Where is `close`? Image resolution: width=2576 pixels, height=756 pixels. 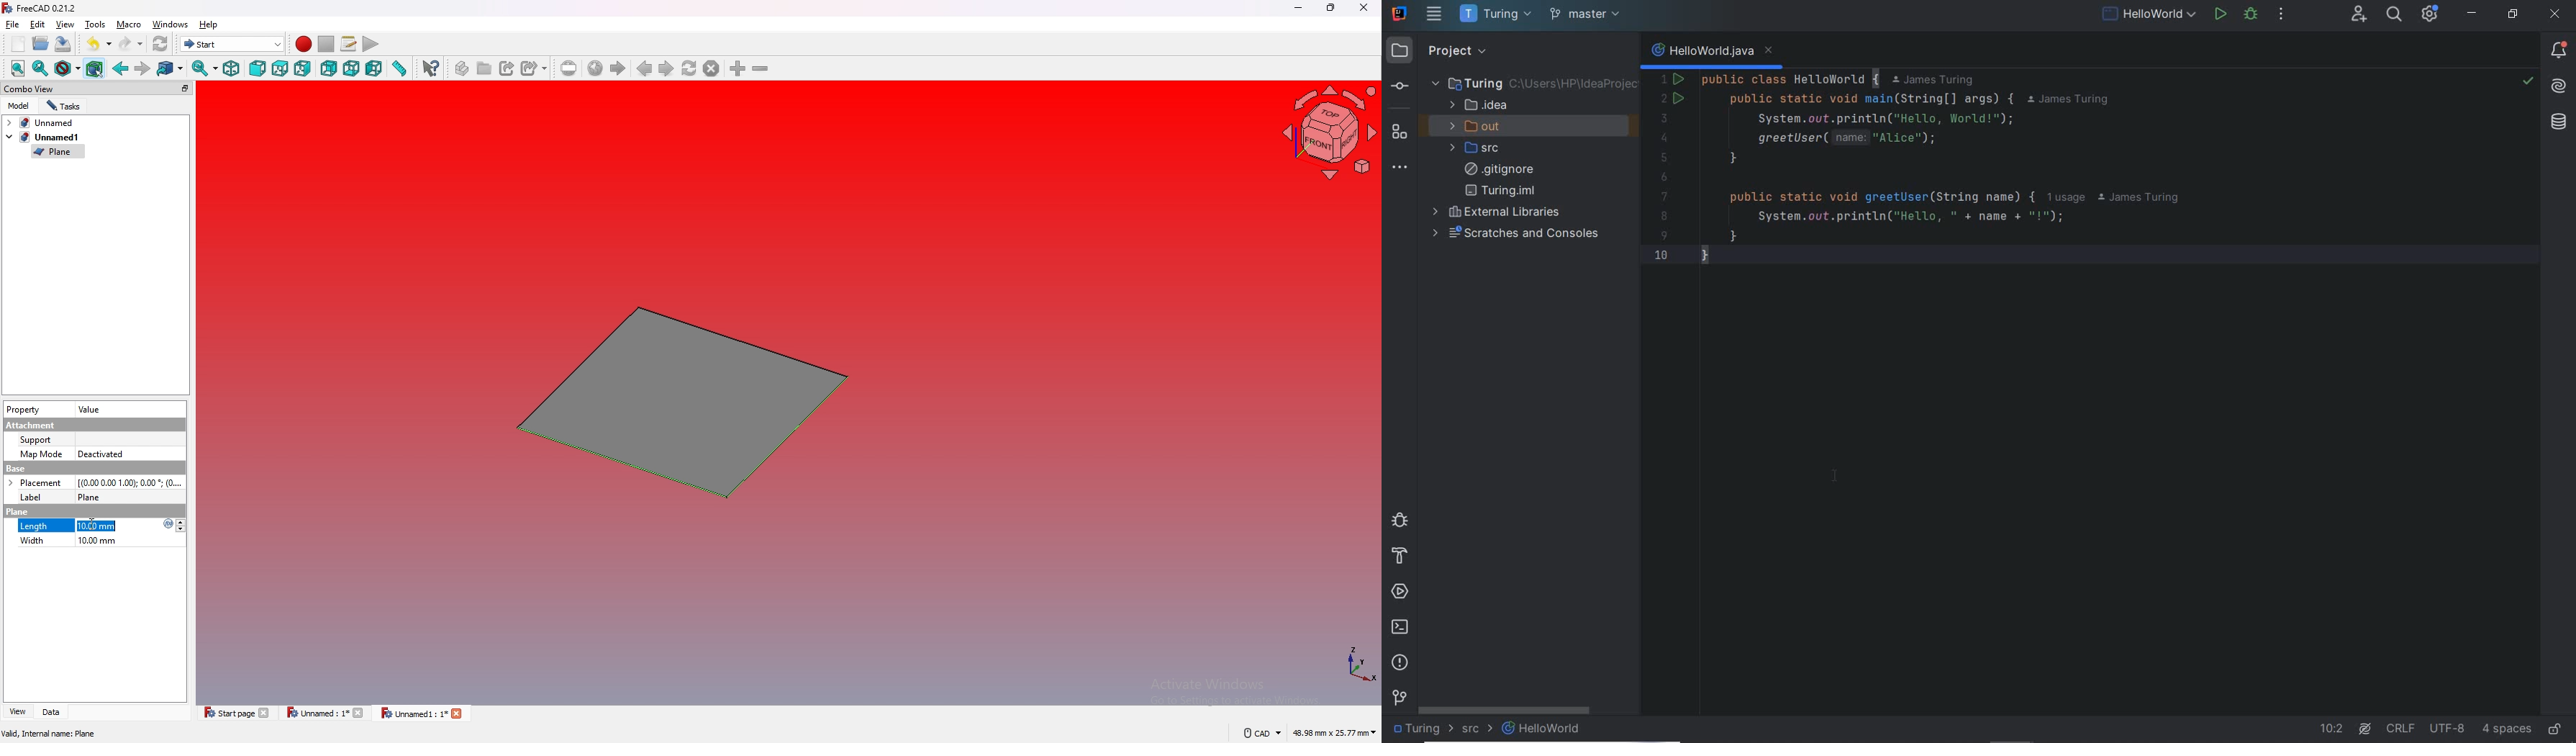 close is located at coordinates (1362, 8).